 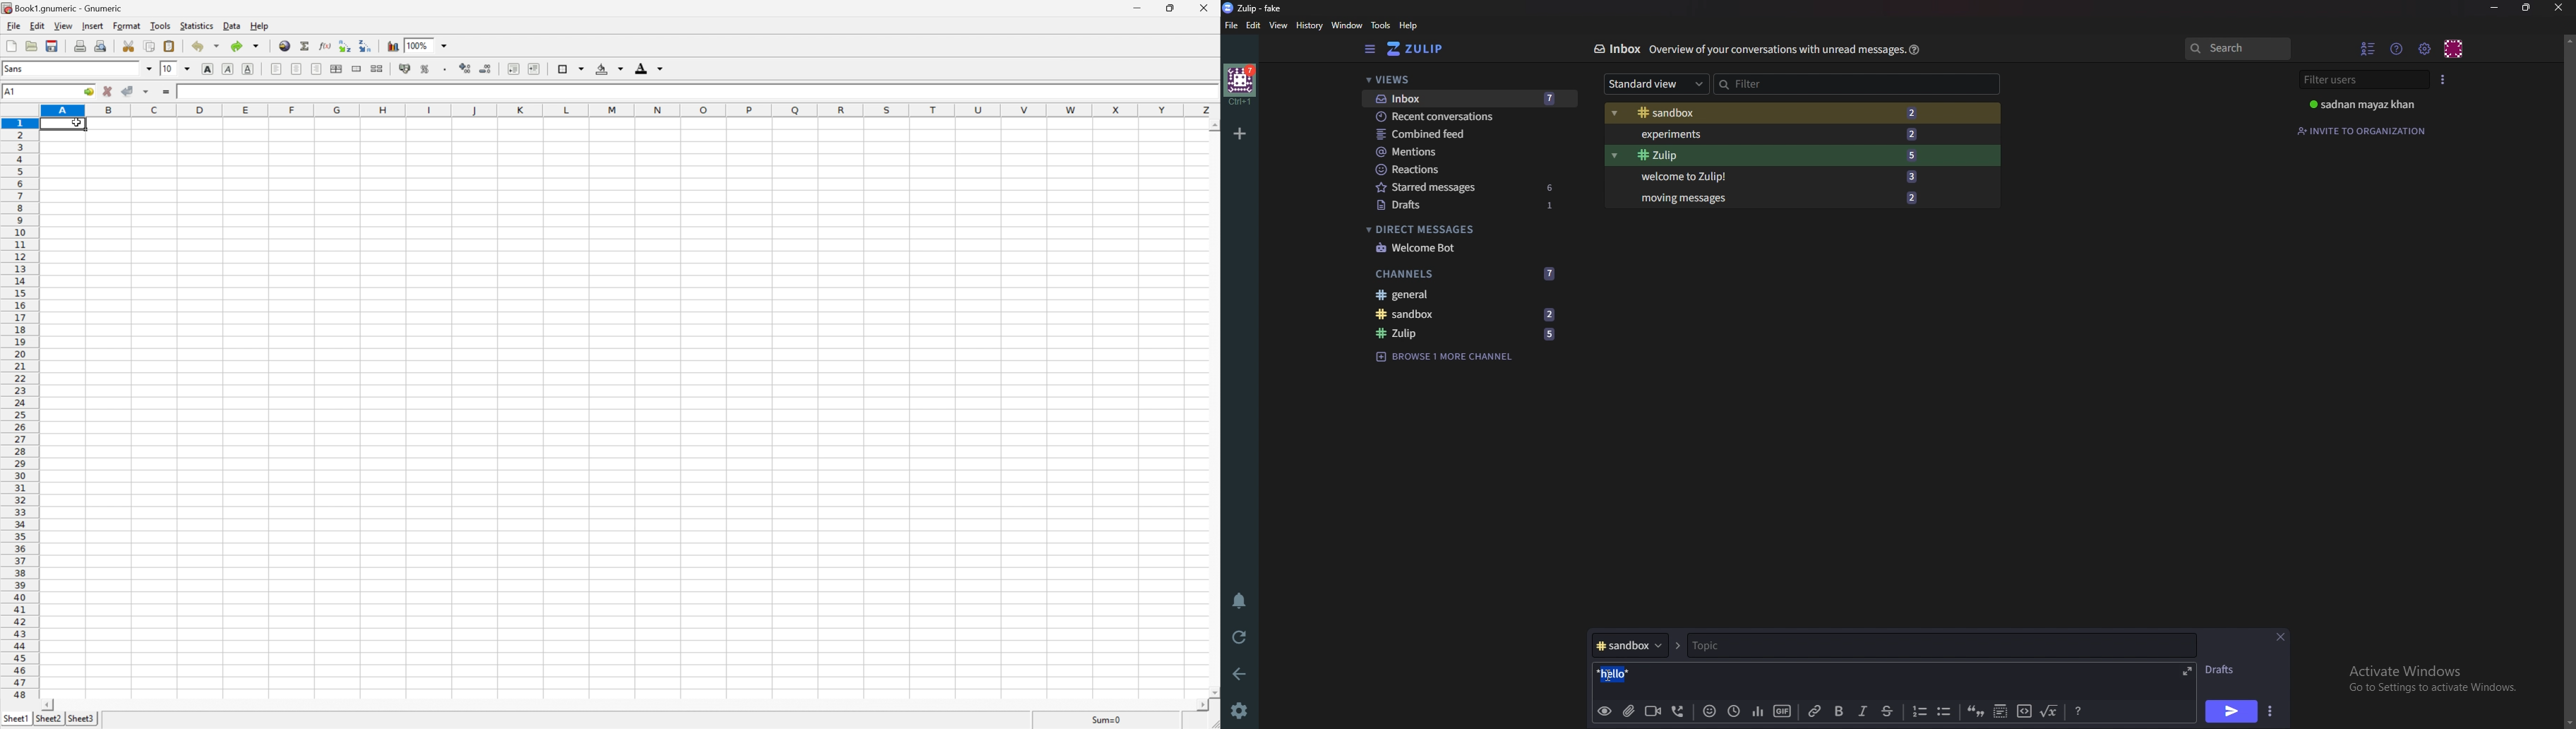 What do you see at coordinates (2222, 672) in the screenshot?
I see `Drafts` at bounding box center [2222, 672].